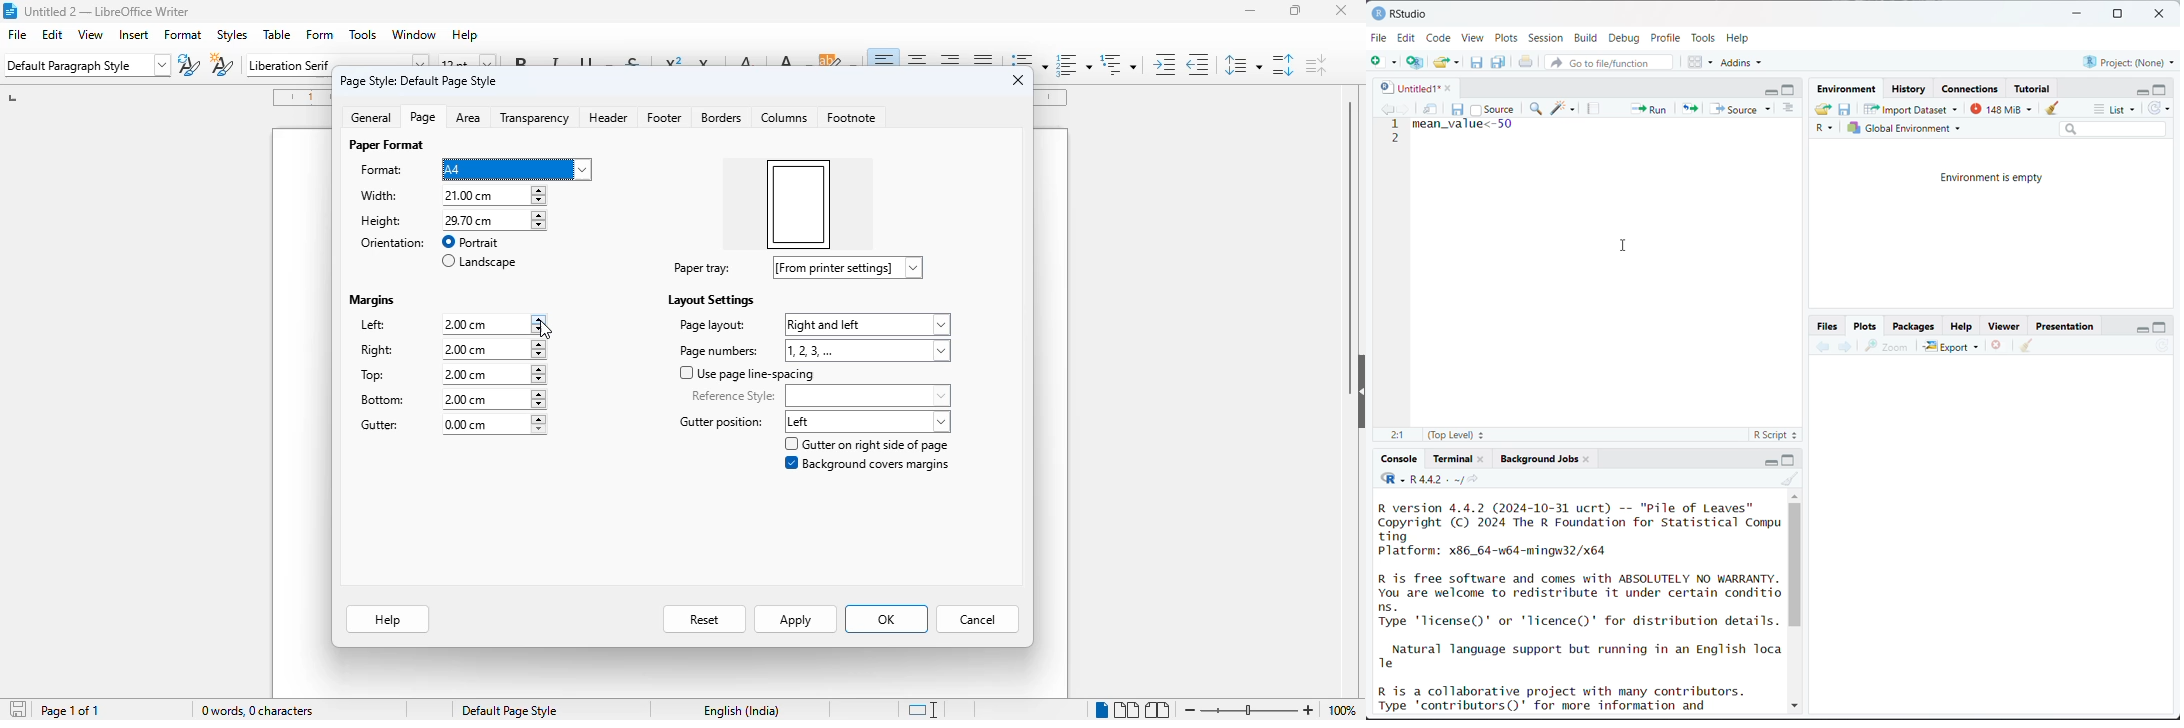 This screenshot has height=728, width=2184. I want to click on layout settings, so click(713, 300).